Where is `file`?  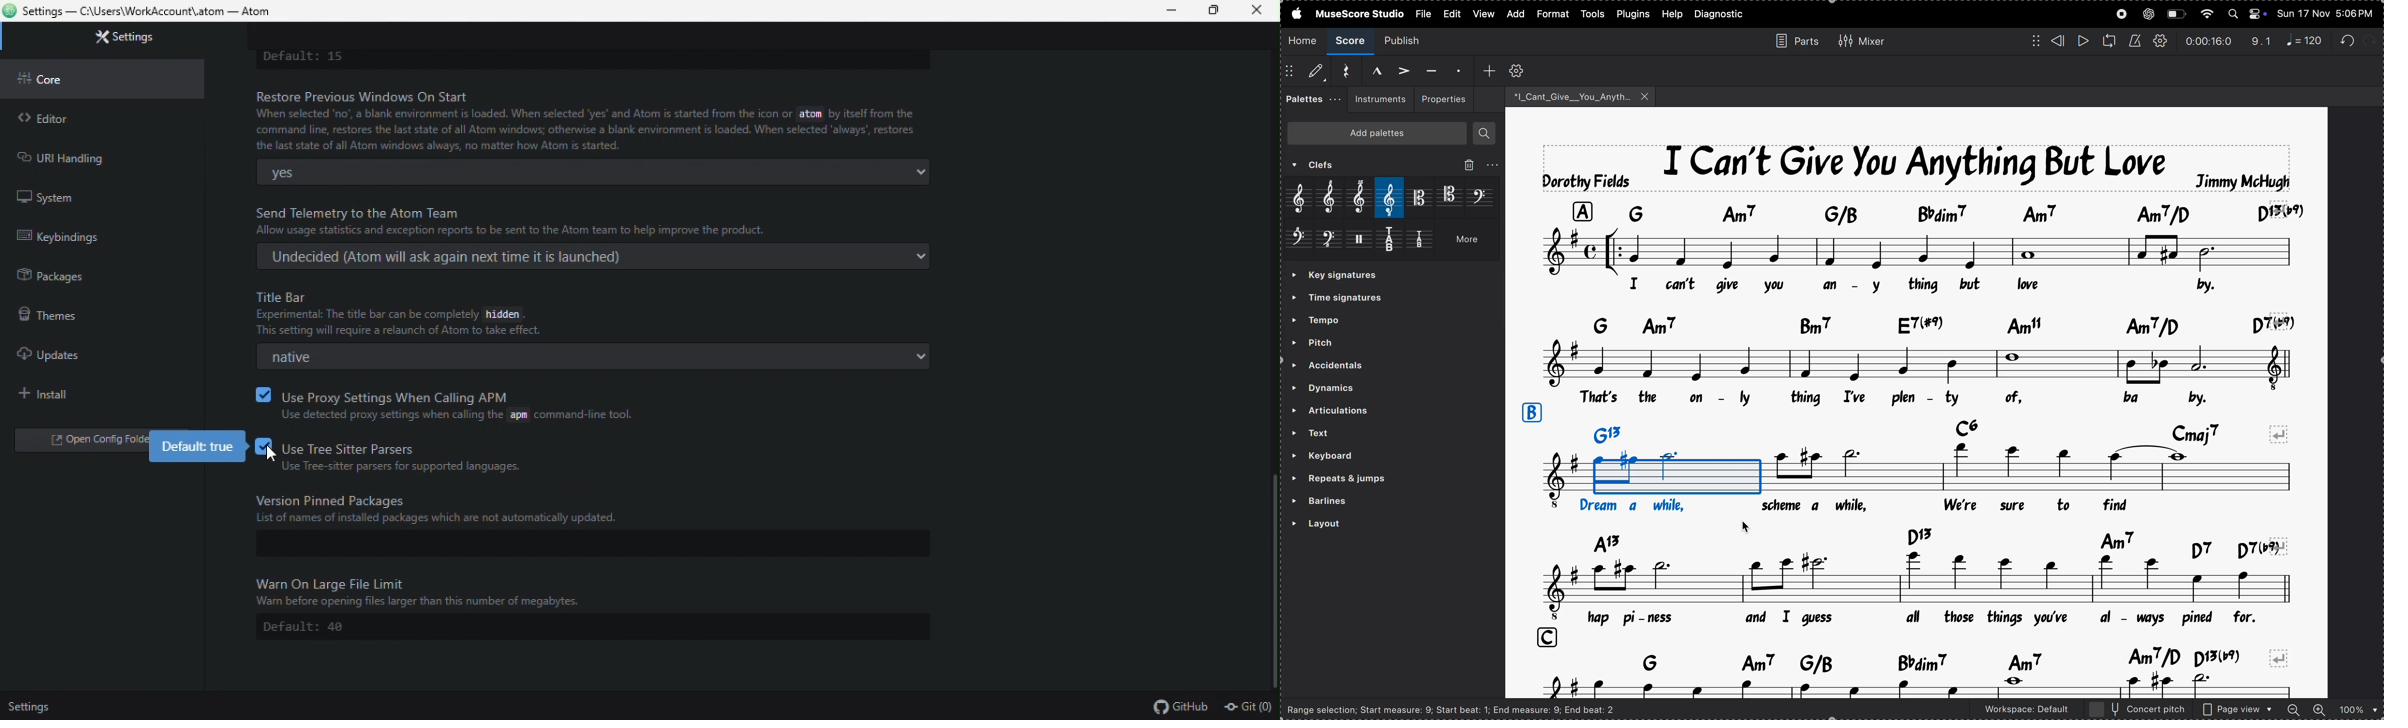
file is located at coordinates (1422, 12).